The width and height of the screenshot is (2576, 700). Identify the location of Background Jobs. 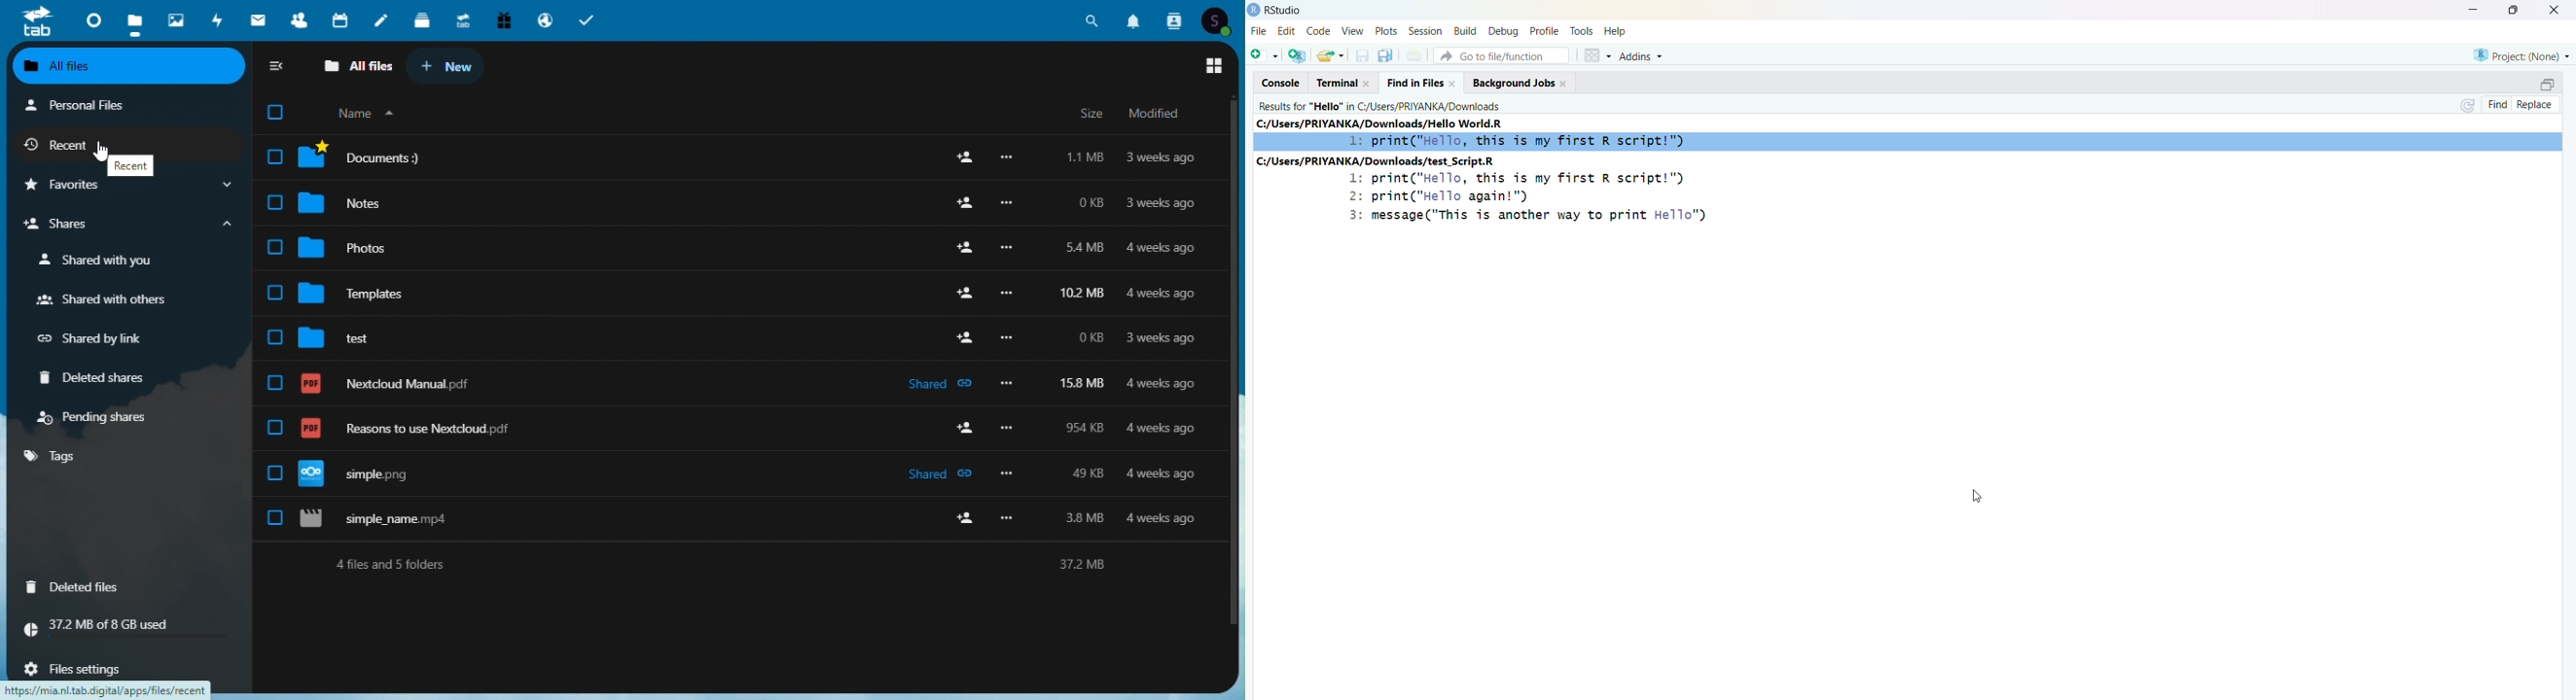
(1514, 84).